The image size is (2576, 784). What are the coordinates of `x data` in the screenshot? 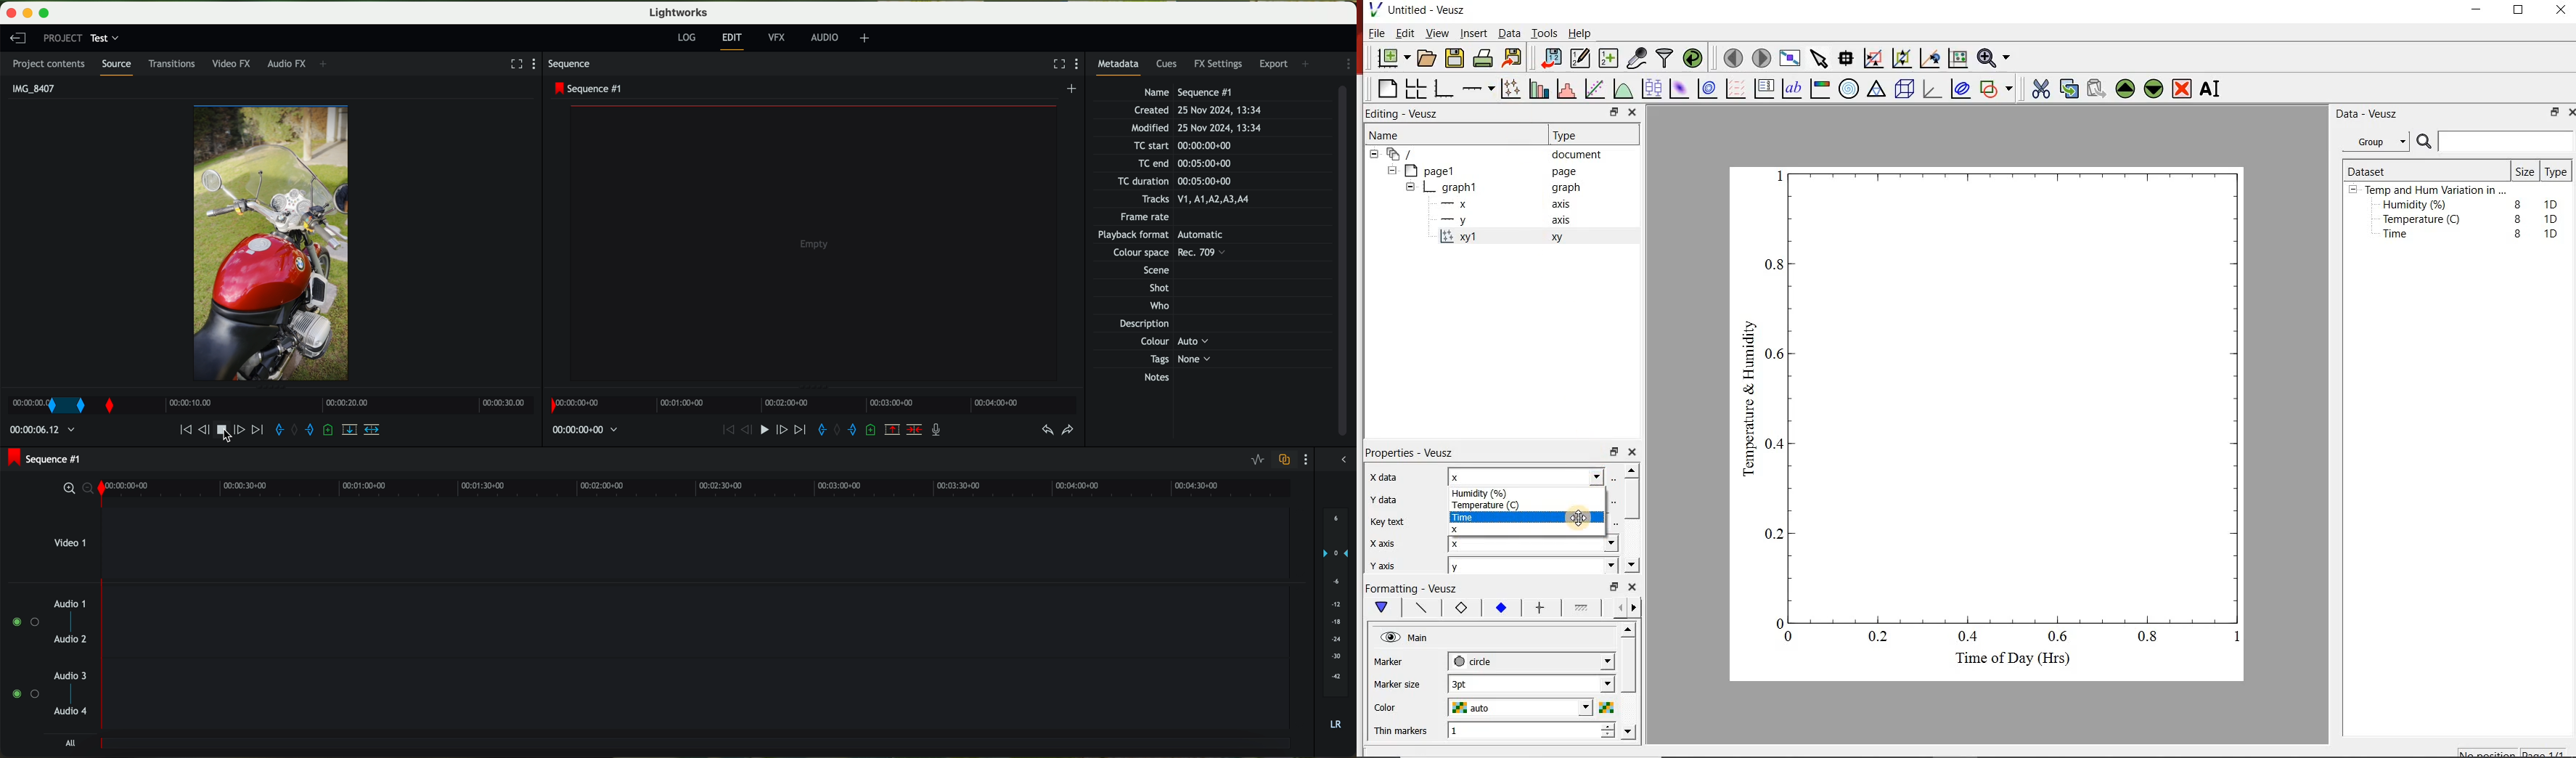 It's located at (1394, 473).